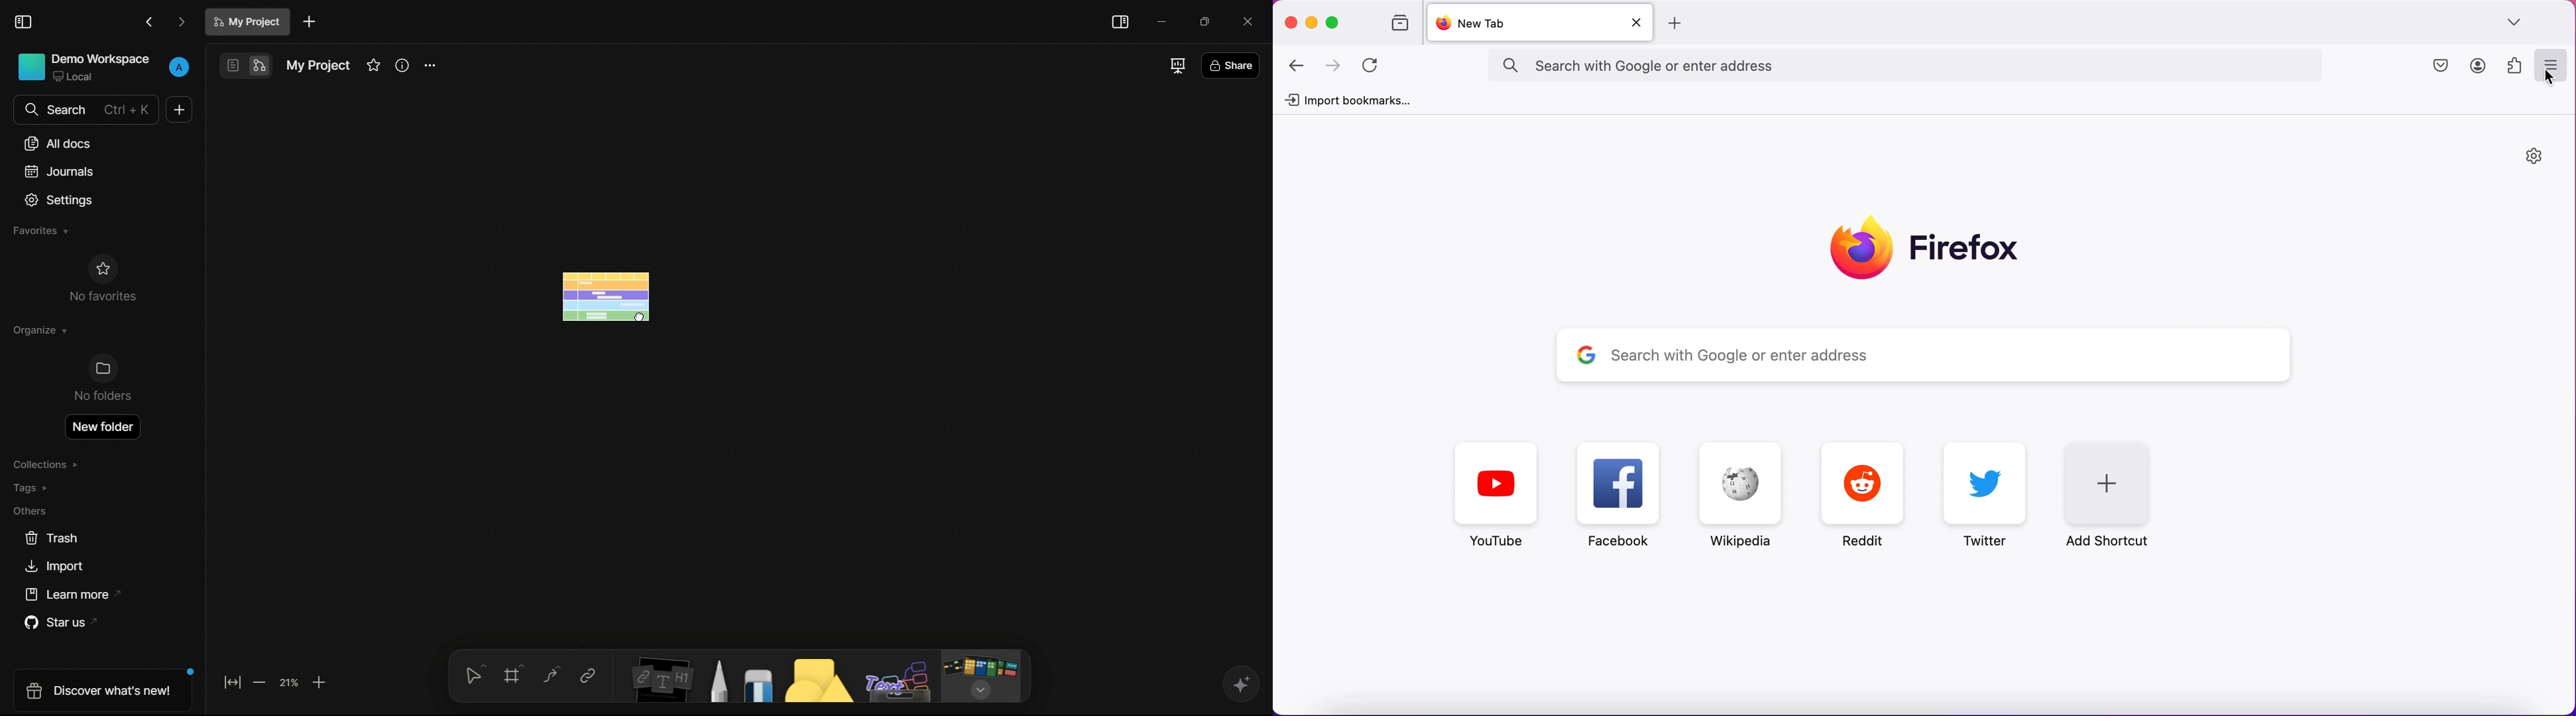 The height and width of the screenshot is (728, 2576). What do you see at coordinates (149, 21) in the screenshot?
I see `back` at bounding box center [149, 21].